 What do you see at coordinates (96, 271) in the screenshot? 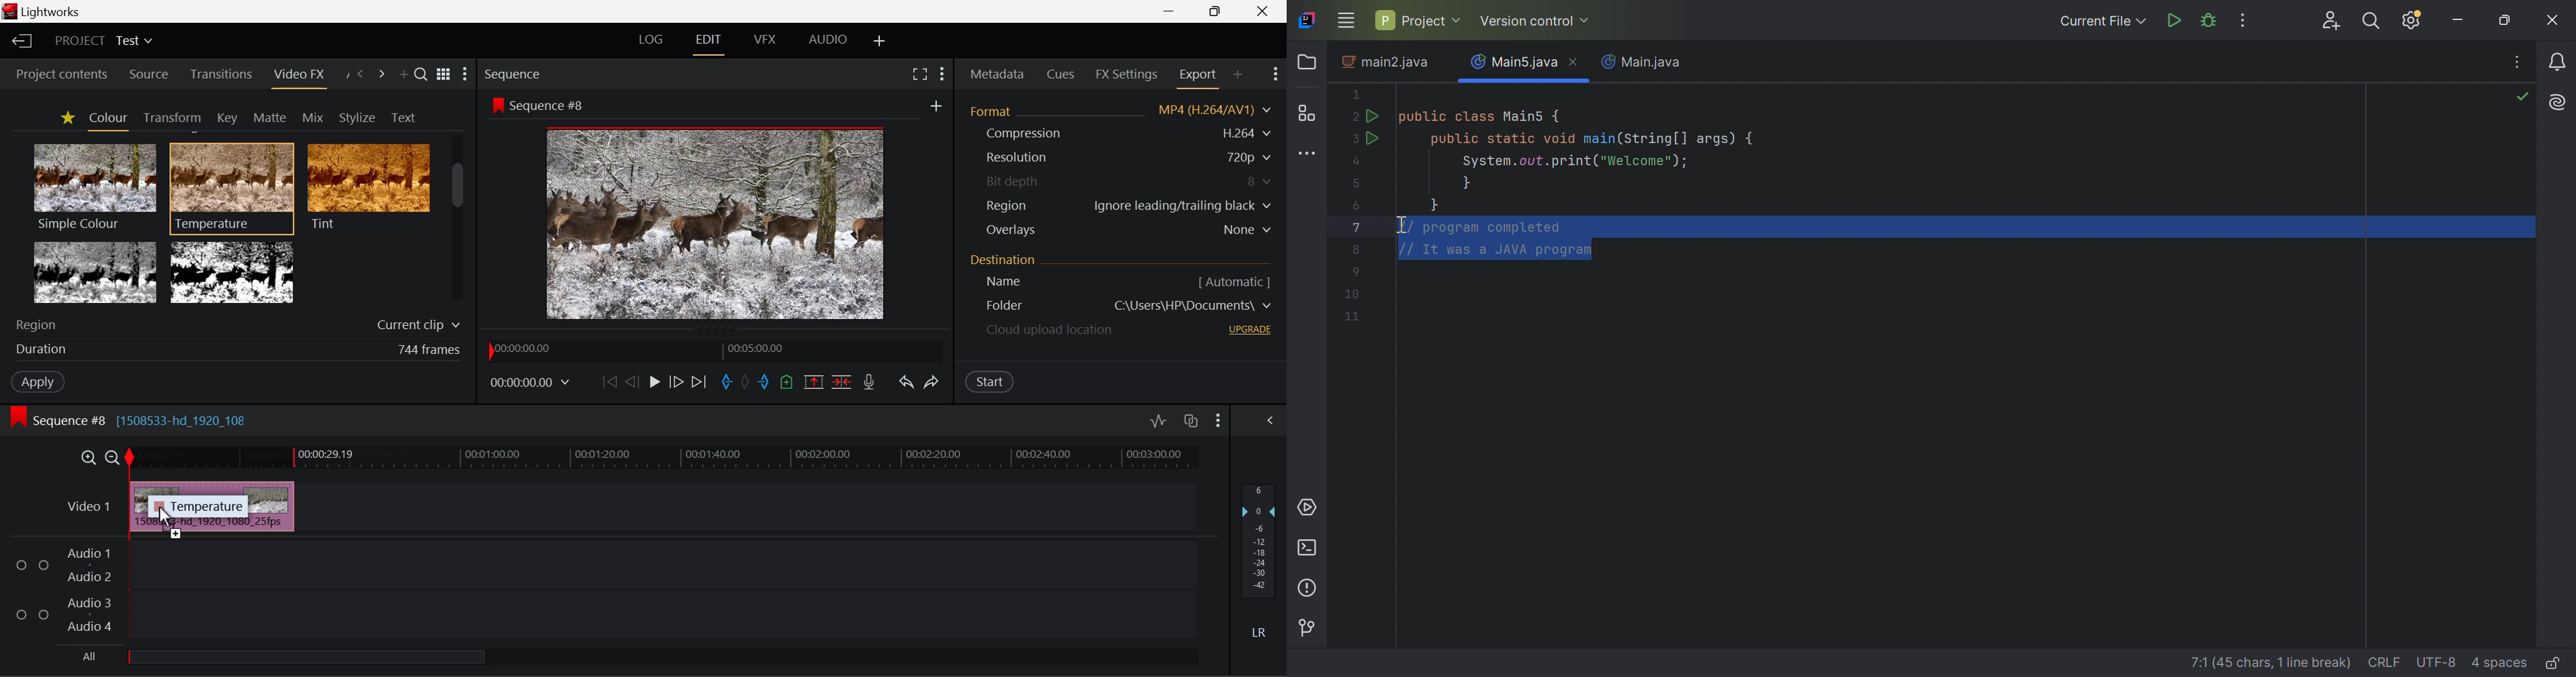
I see `Tri-tone` at bounding box center [96, 271].